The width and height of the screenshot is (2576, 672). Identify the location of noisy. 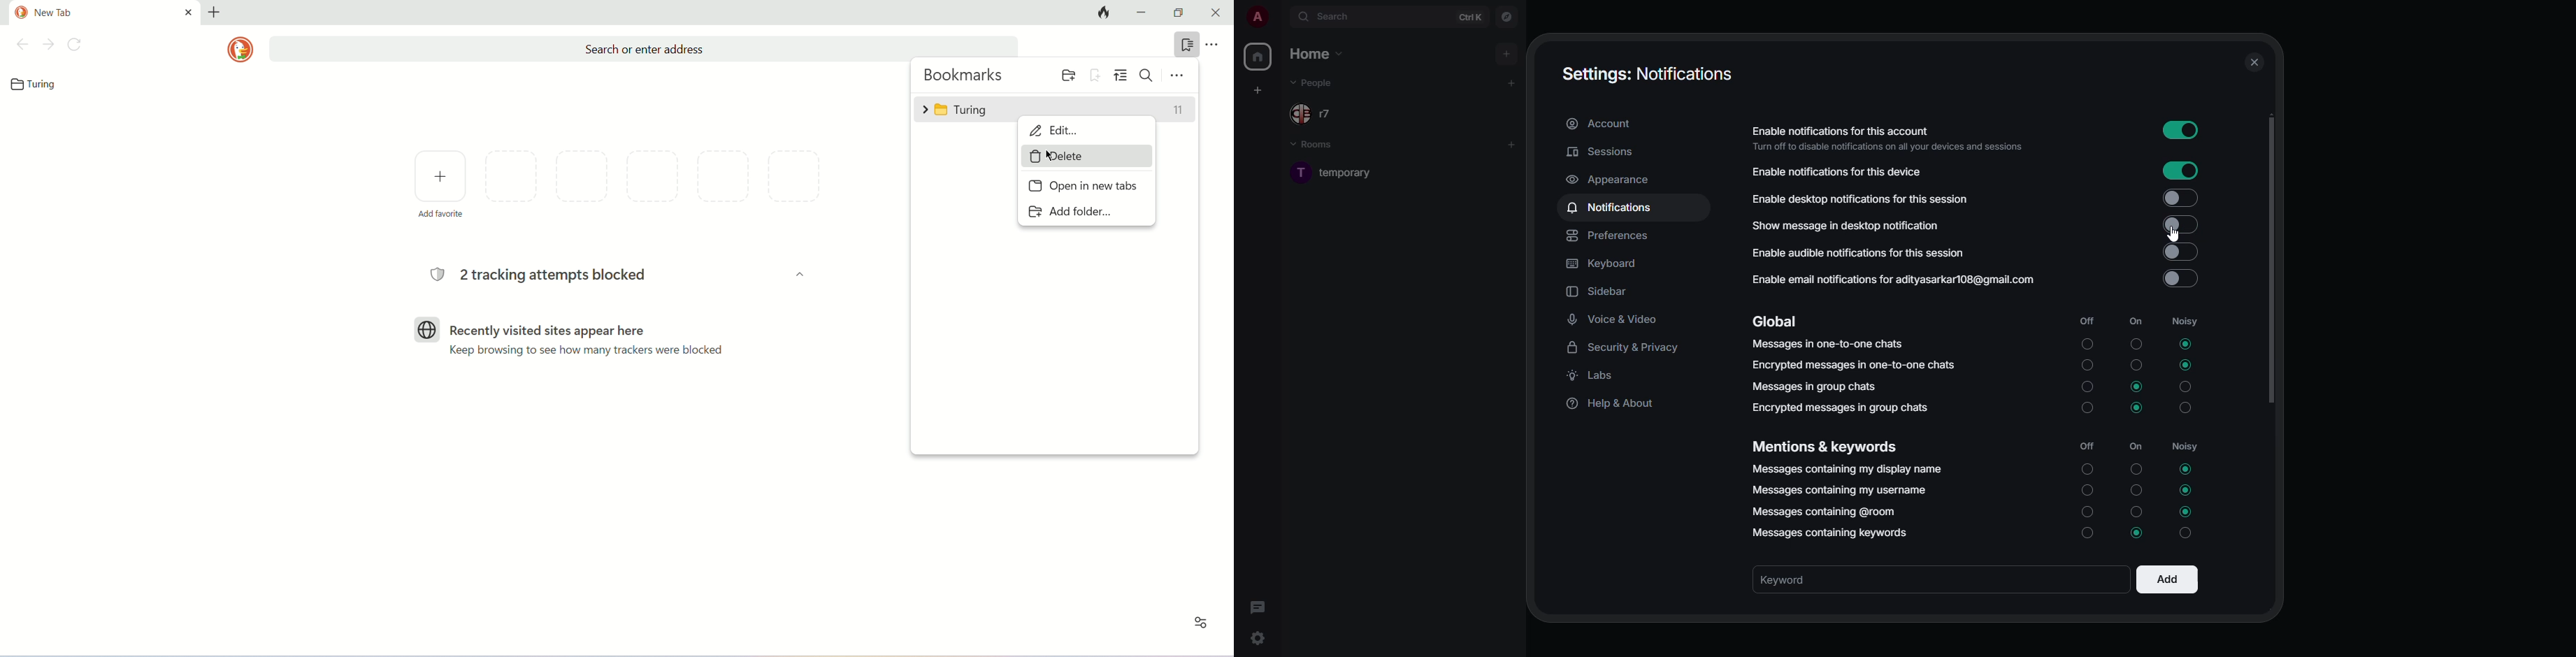
(2187, 449).